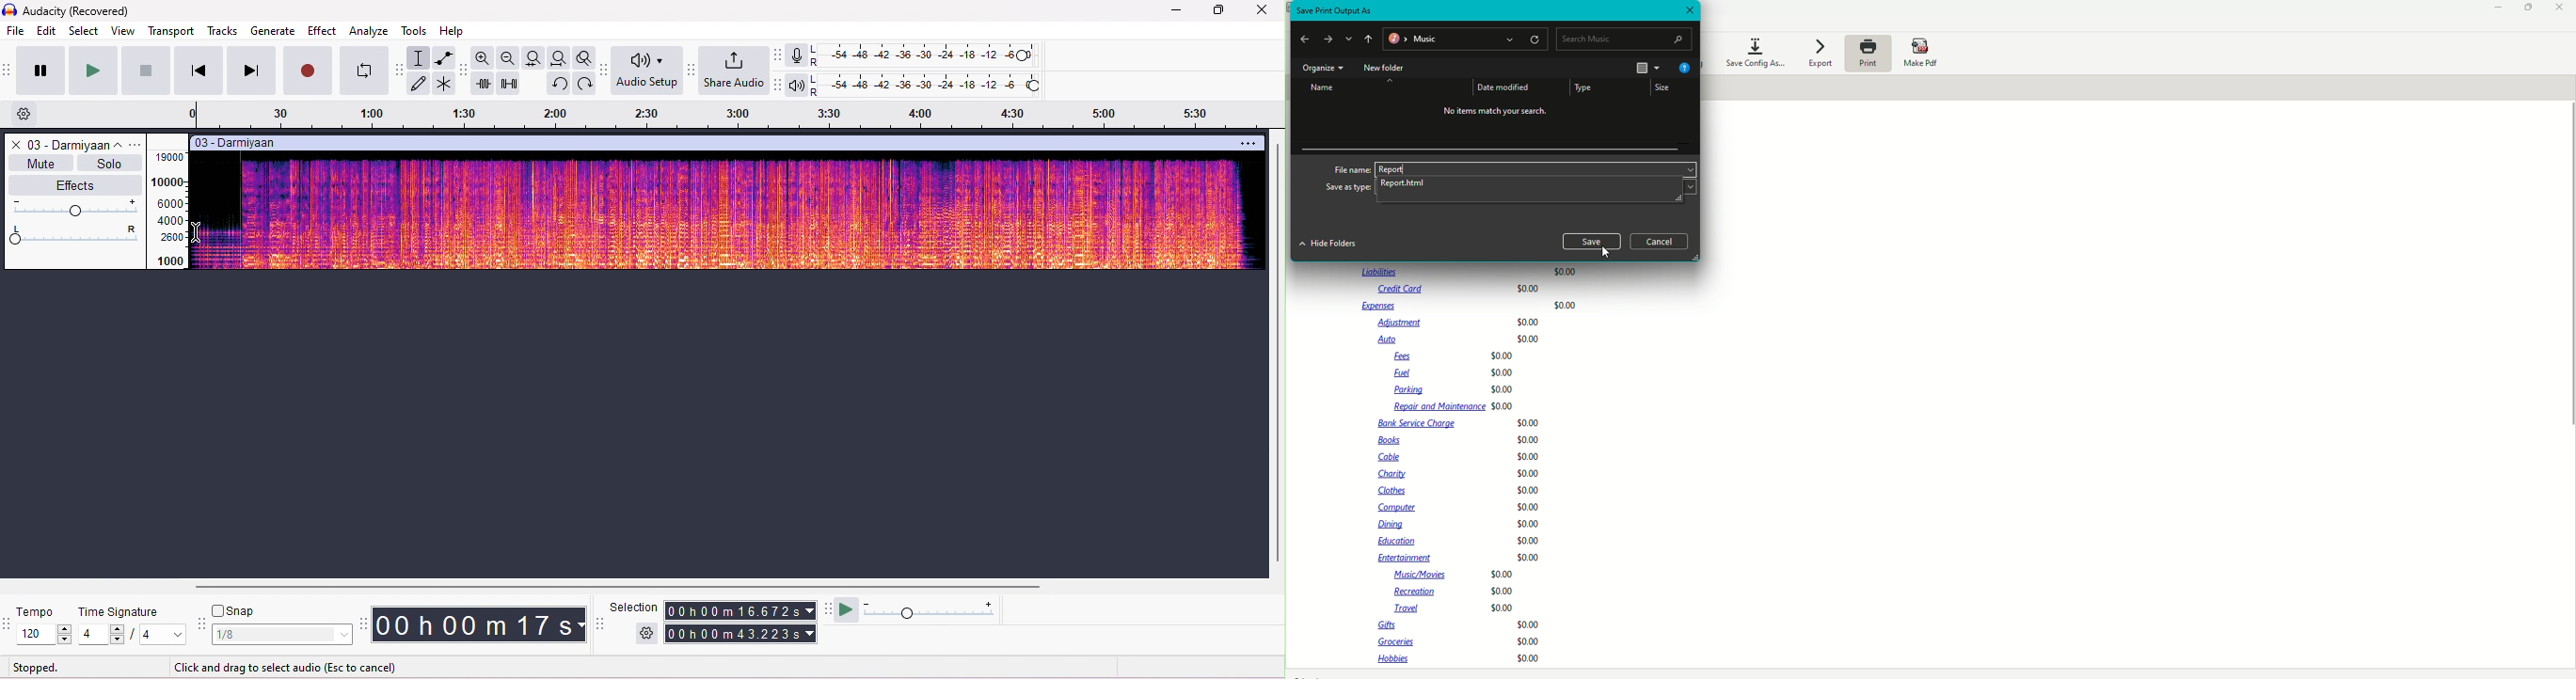 Image resolution: width=2576 pixels, height=700 pixels. Describe the element at coordinates (170, 211) in the screenshot. I see `frequency` at that location.